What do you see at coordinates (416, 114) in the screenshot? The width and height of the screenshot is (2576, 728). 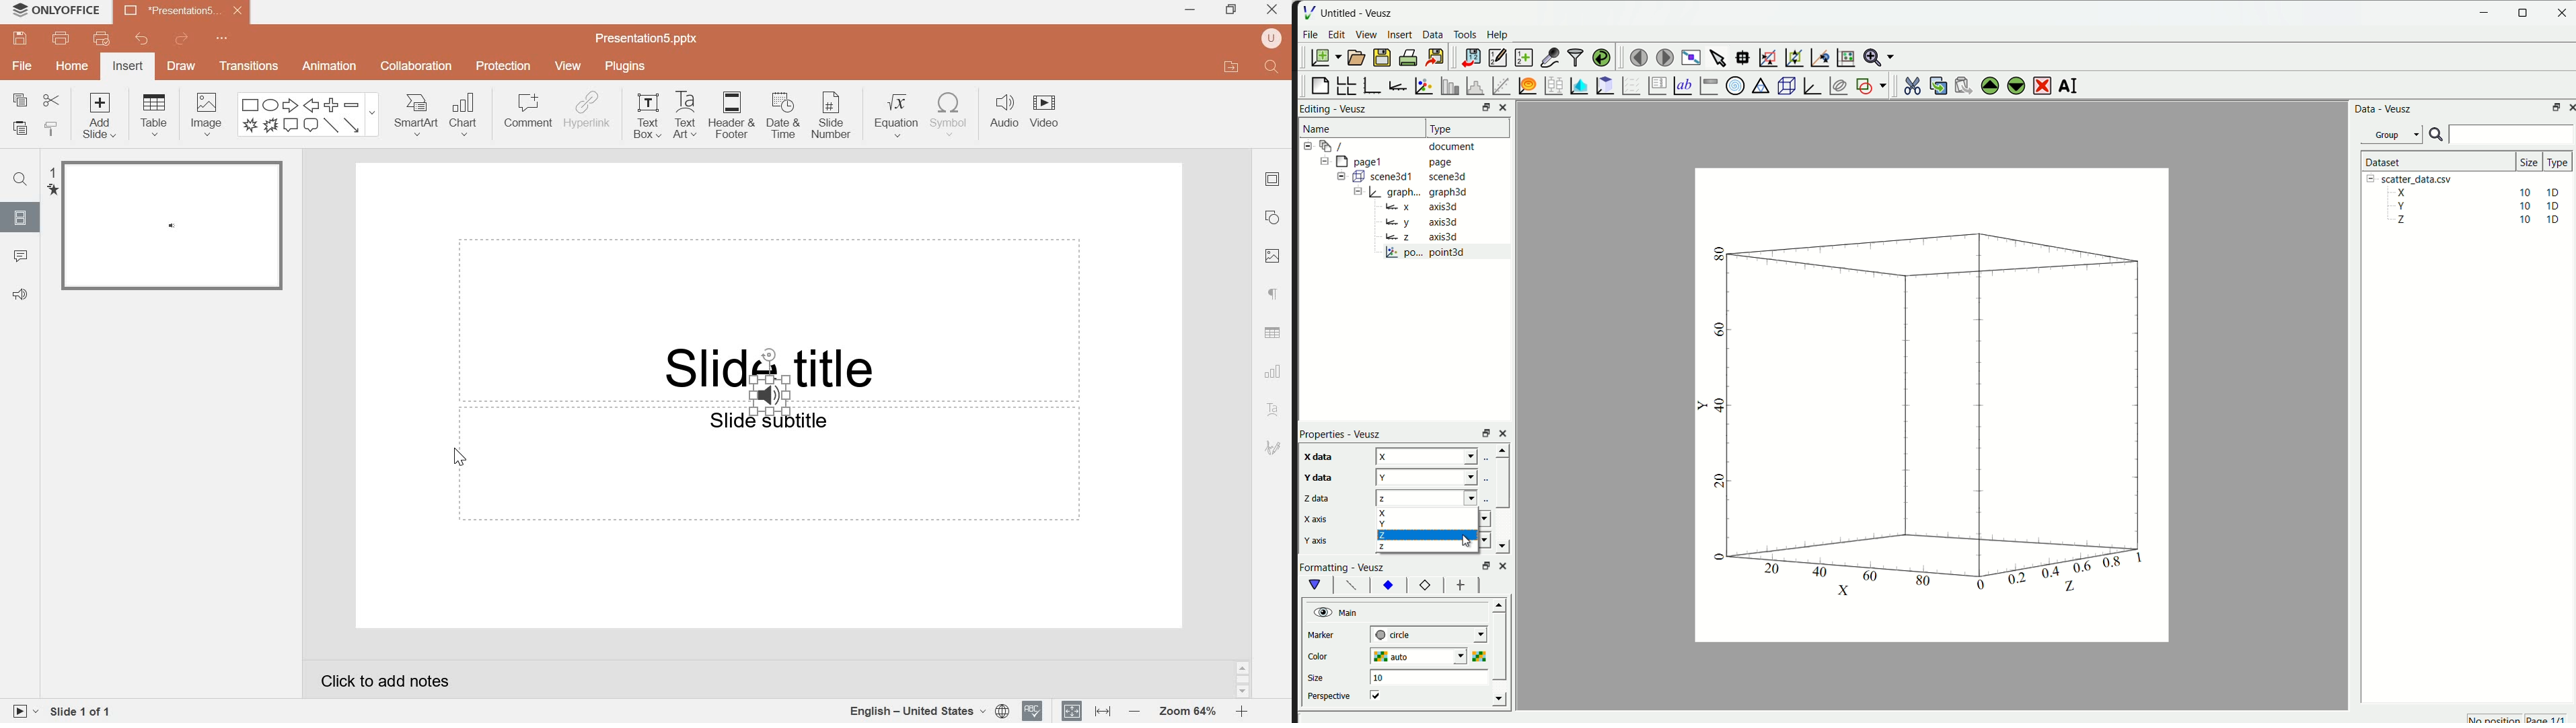 I see `SmartArt` at bounding box center [416, 114].